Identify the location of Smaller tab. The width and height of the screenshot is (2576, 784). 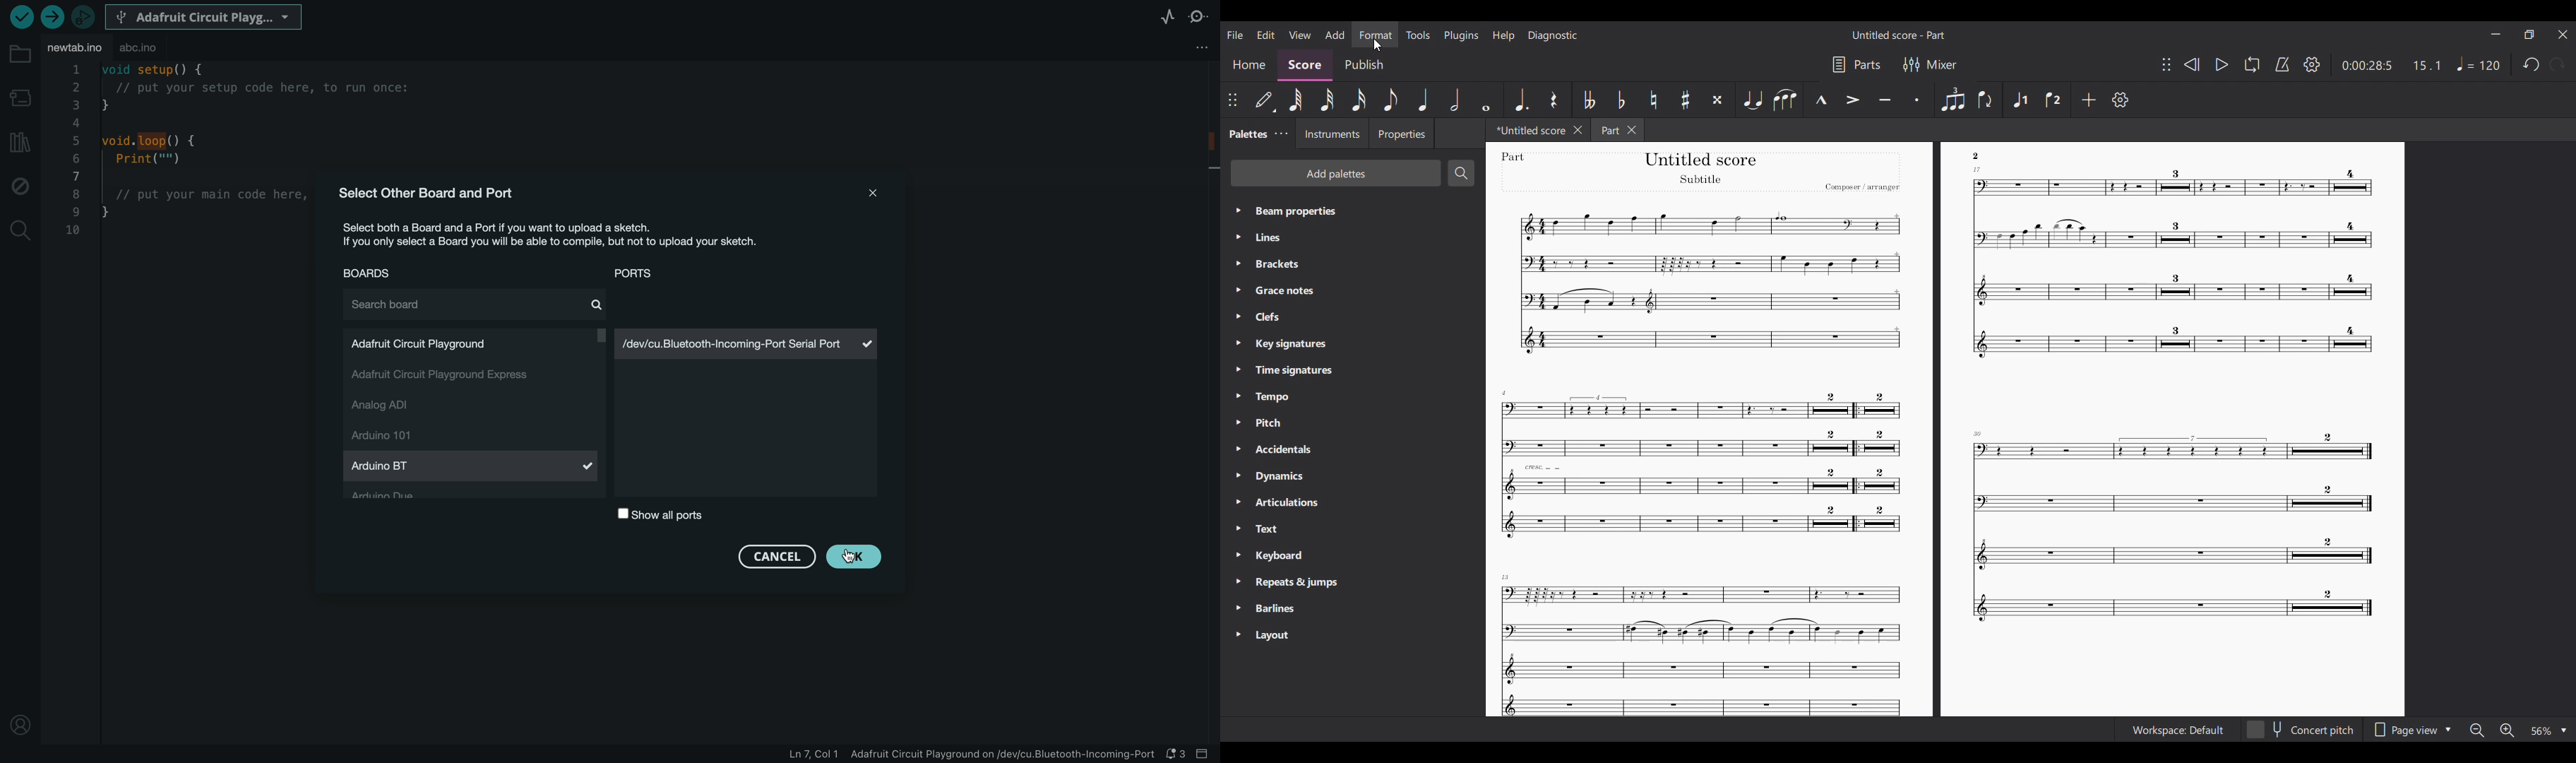
(2529, 35).